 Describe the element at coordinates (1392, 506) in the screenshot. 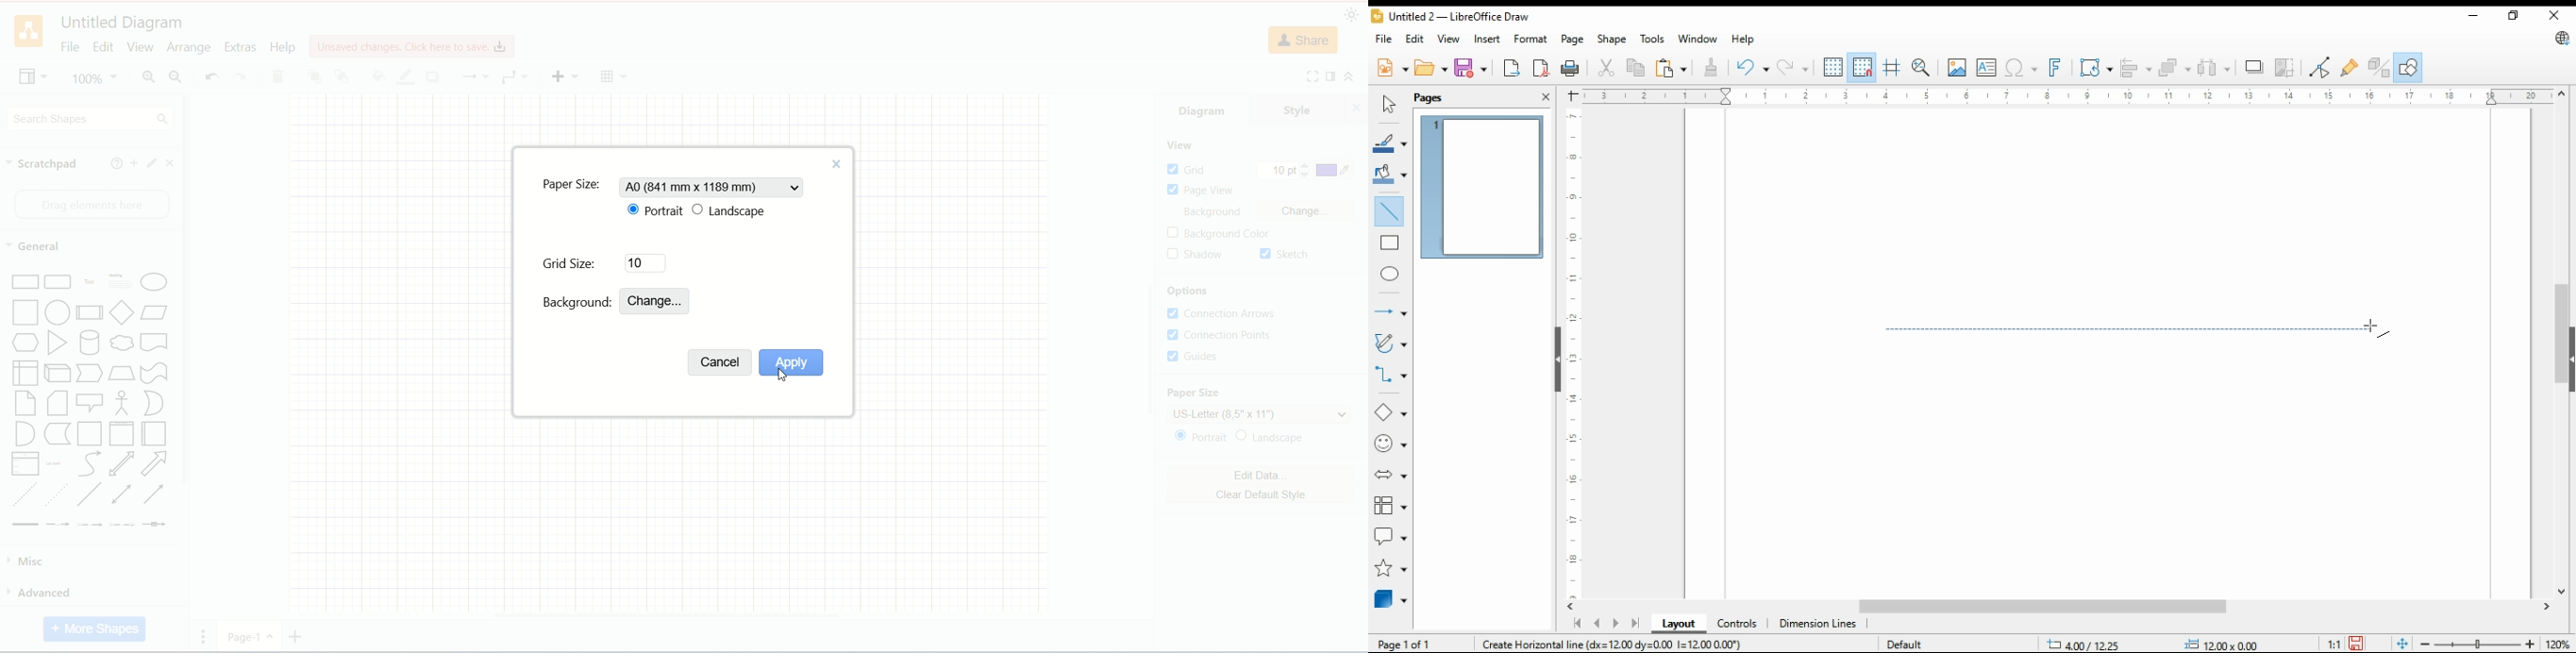

I see `flowchart` at that location.